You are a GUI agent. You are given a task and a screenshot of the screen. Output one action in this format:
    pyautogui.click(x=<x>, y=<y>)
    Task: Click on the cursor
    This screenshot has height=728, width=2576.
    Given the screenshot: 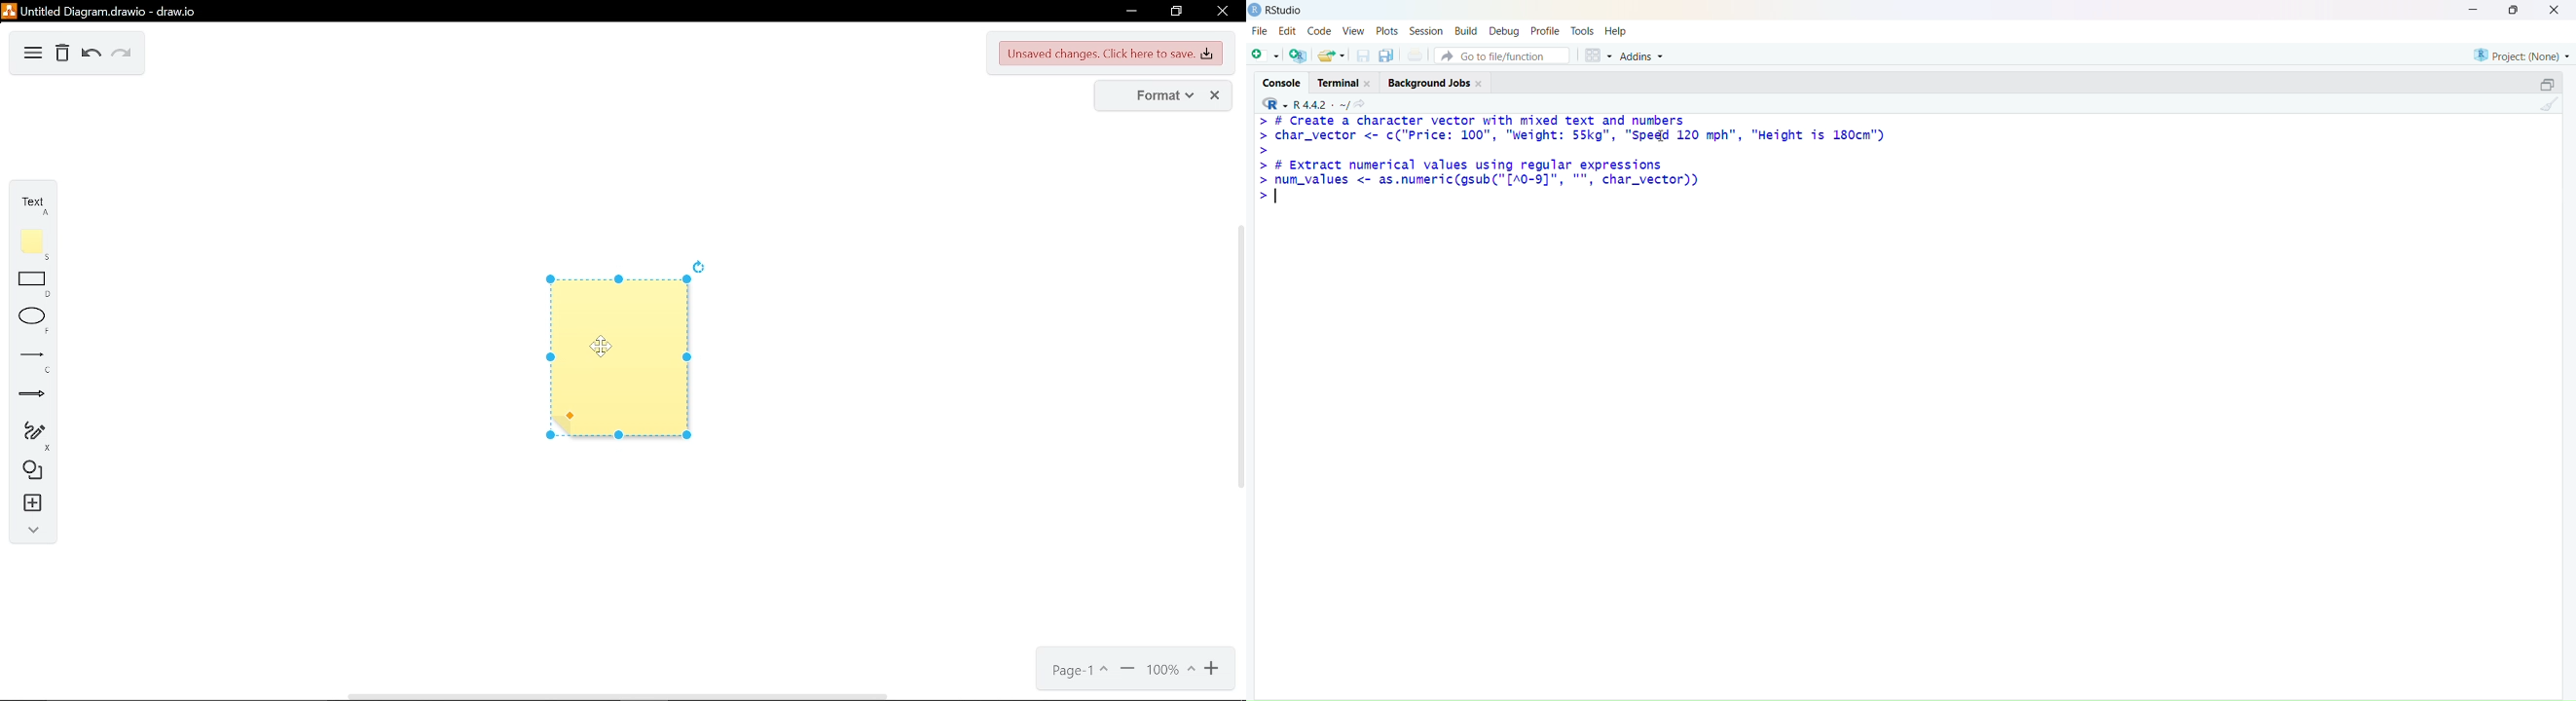 What is the action you would take?
    pyautogui.click(x=1664, y=135)
    